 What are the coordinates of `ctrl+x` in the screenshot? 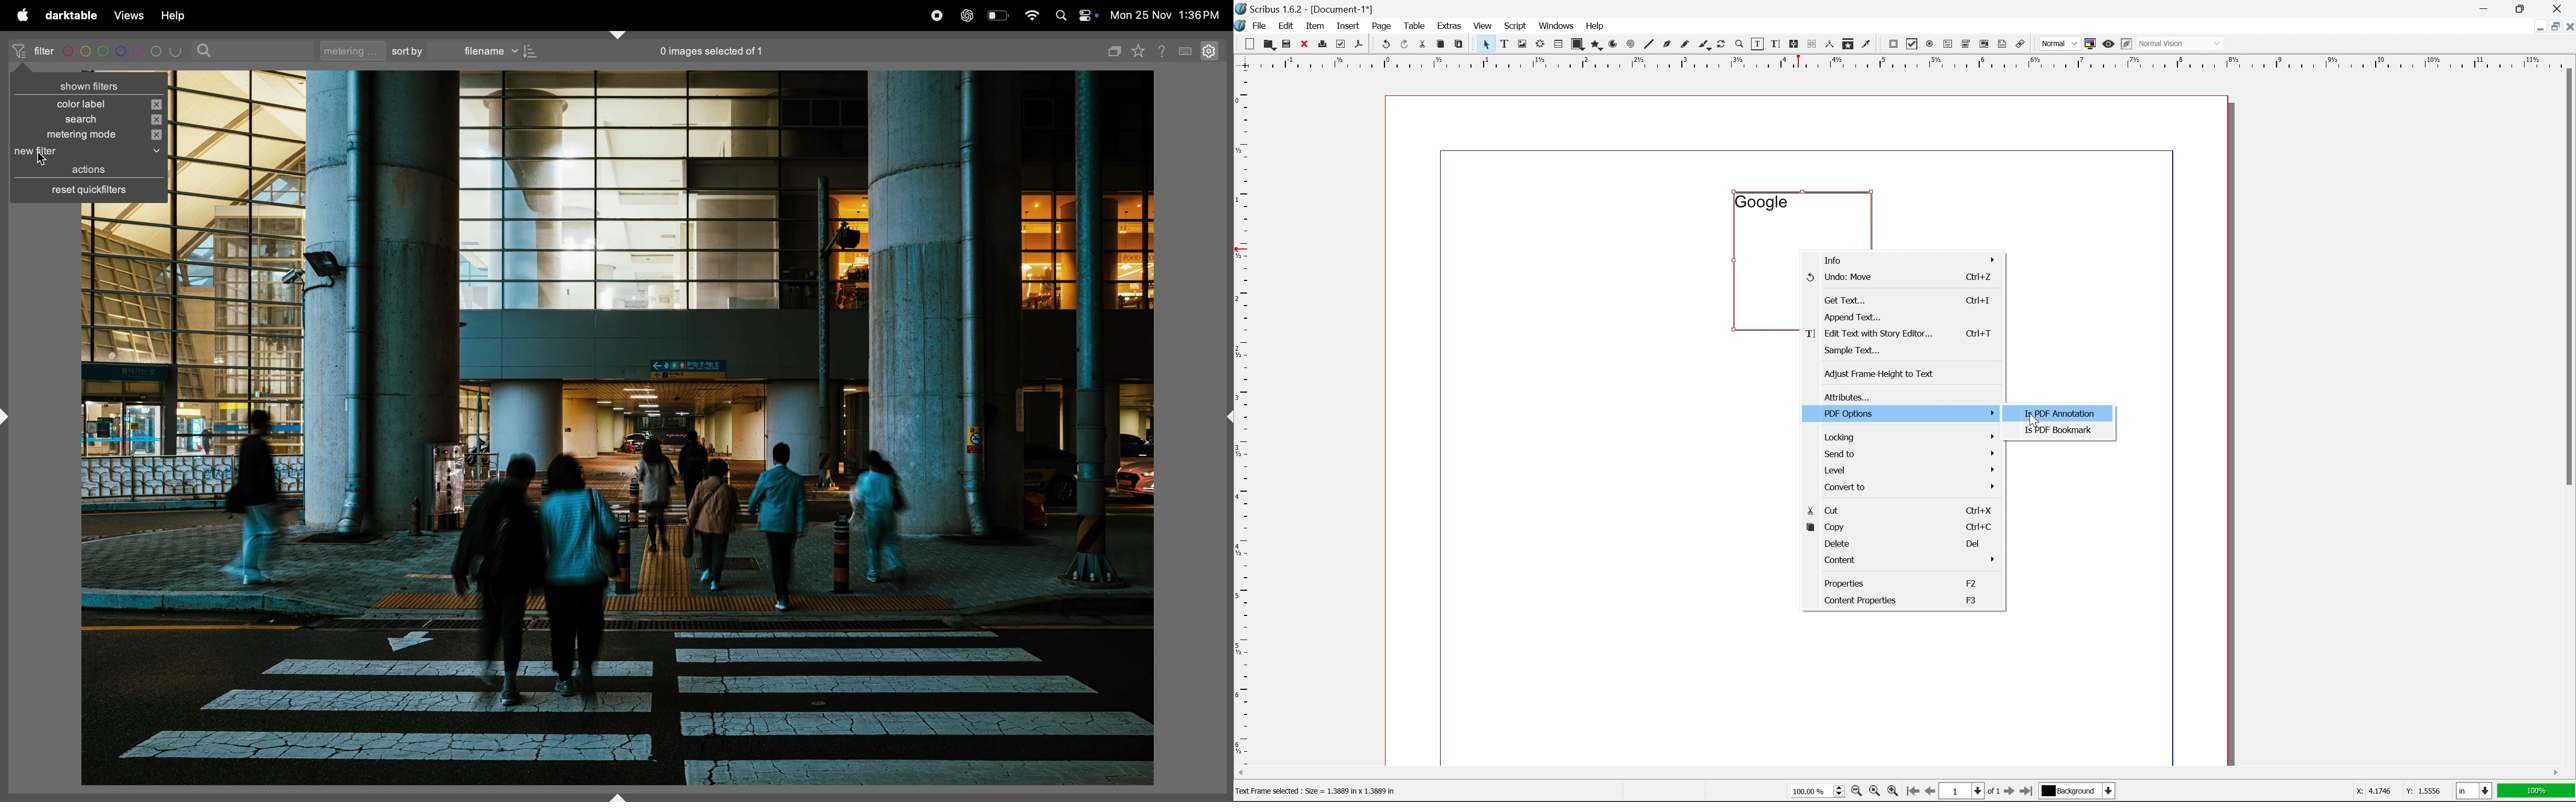 It's located at (1978, 508).